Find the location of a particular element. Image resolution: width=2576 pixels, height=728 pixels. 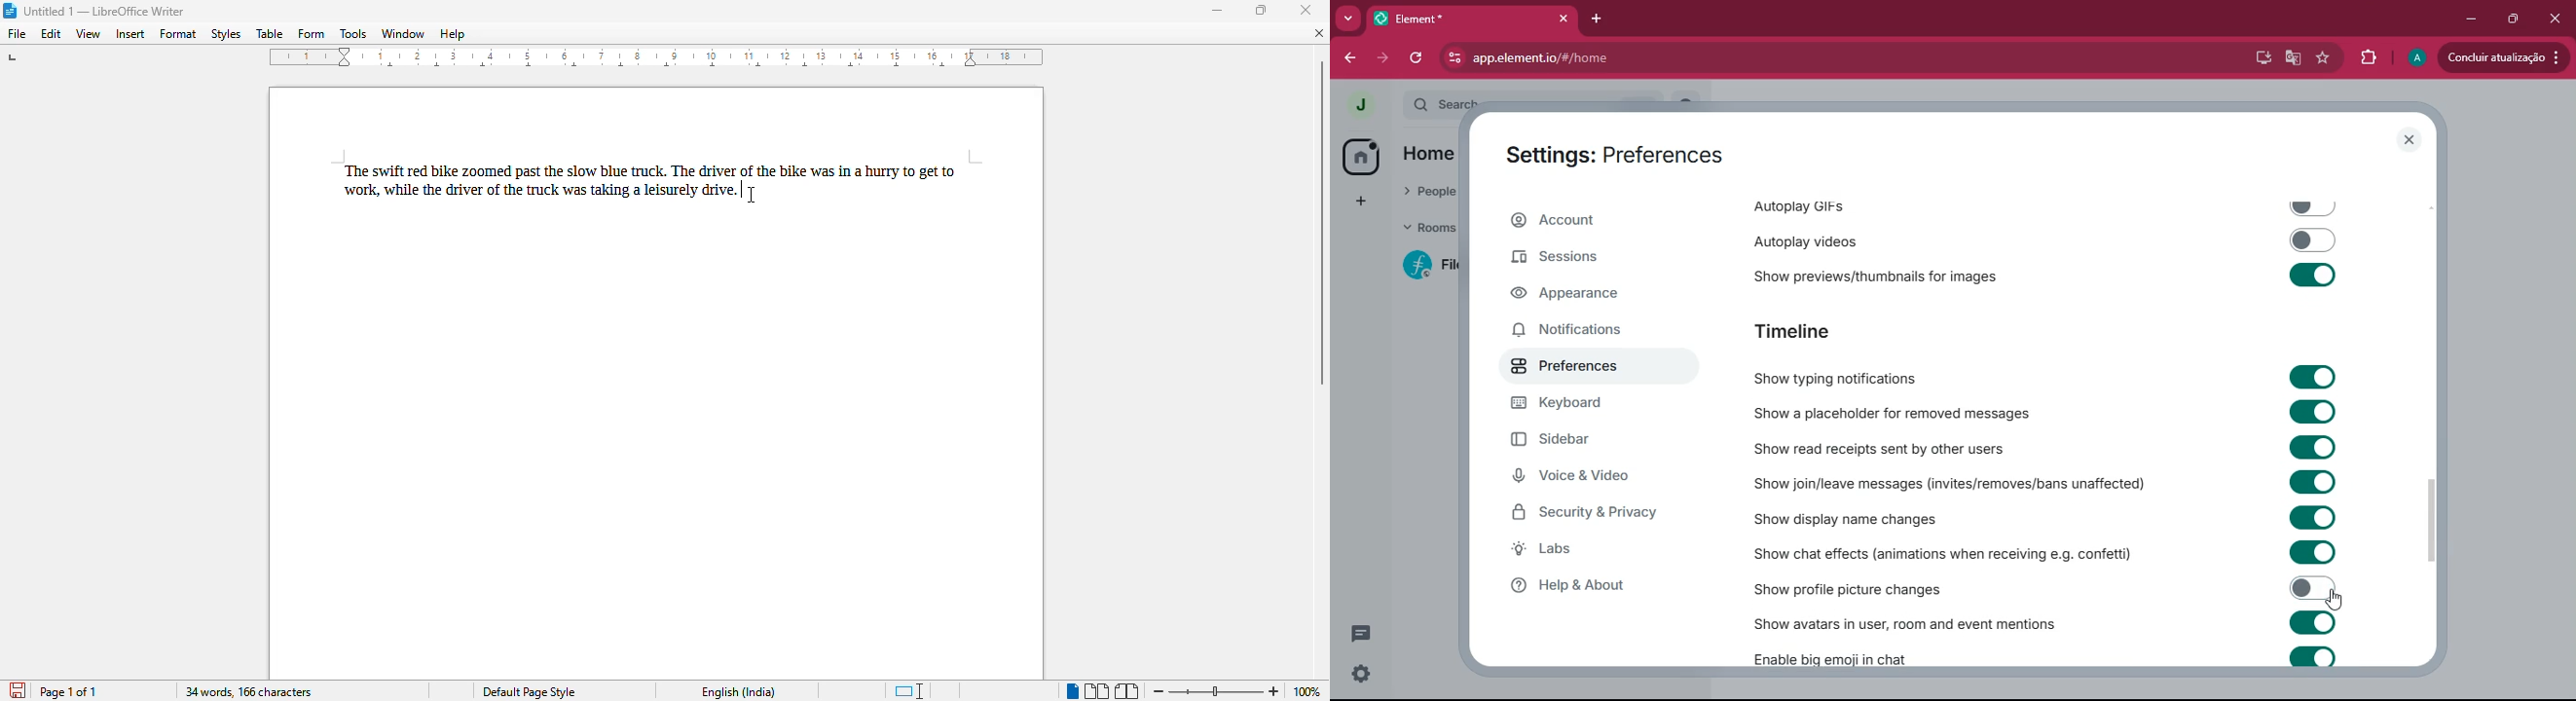

window is located at coordinates (402, 34).